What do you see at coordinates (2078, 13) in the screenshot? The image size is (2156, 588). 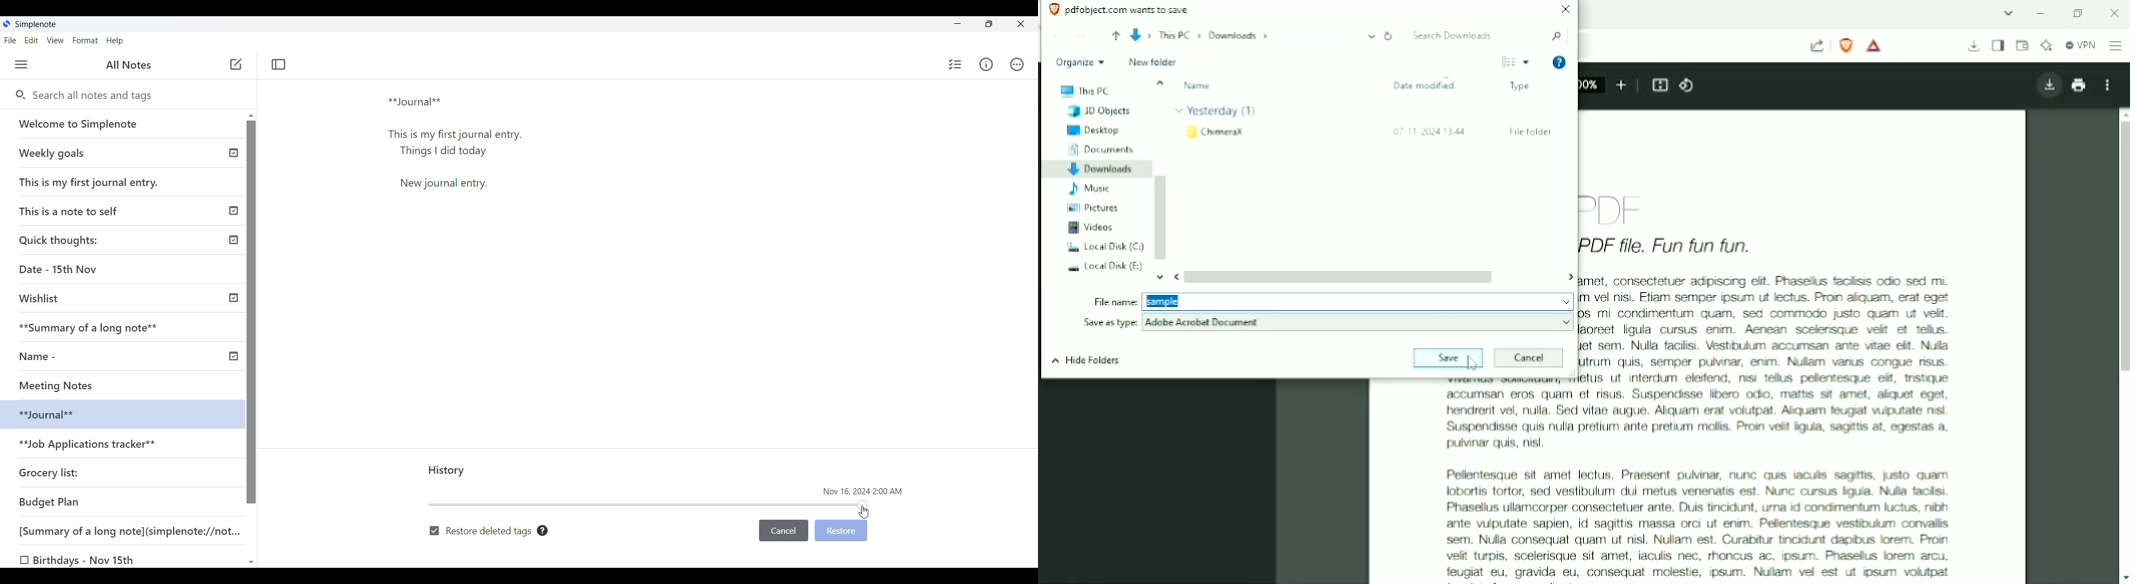 I see `Restore down` at bounding box center [2078, 13].